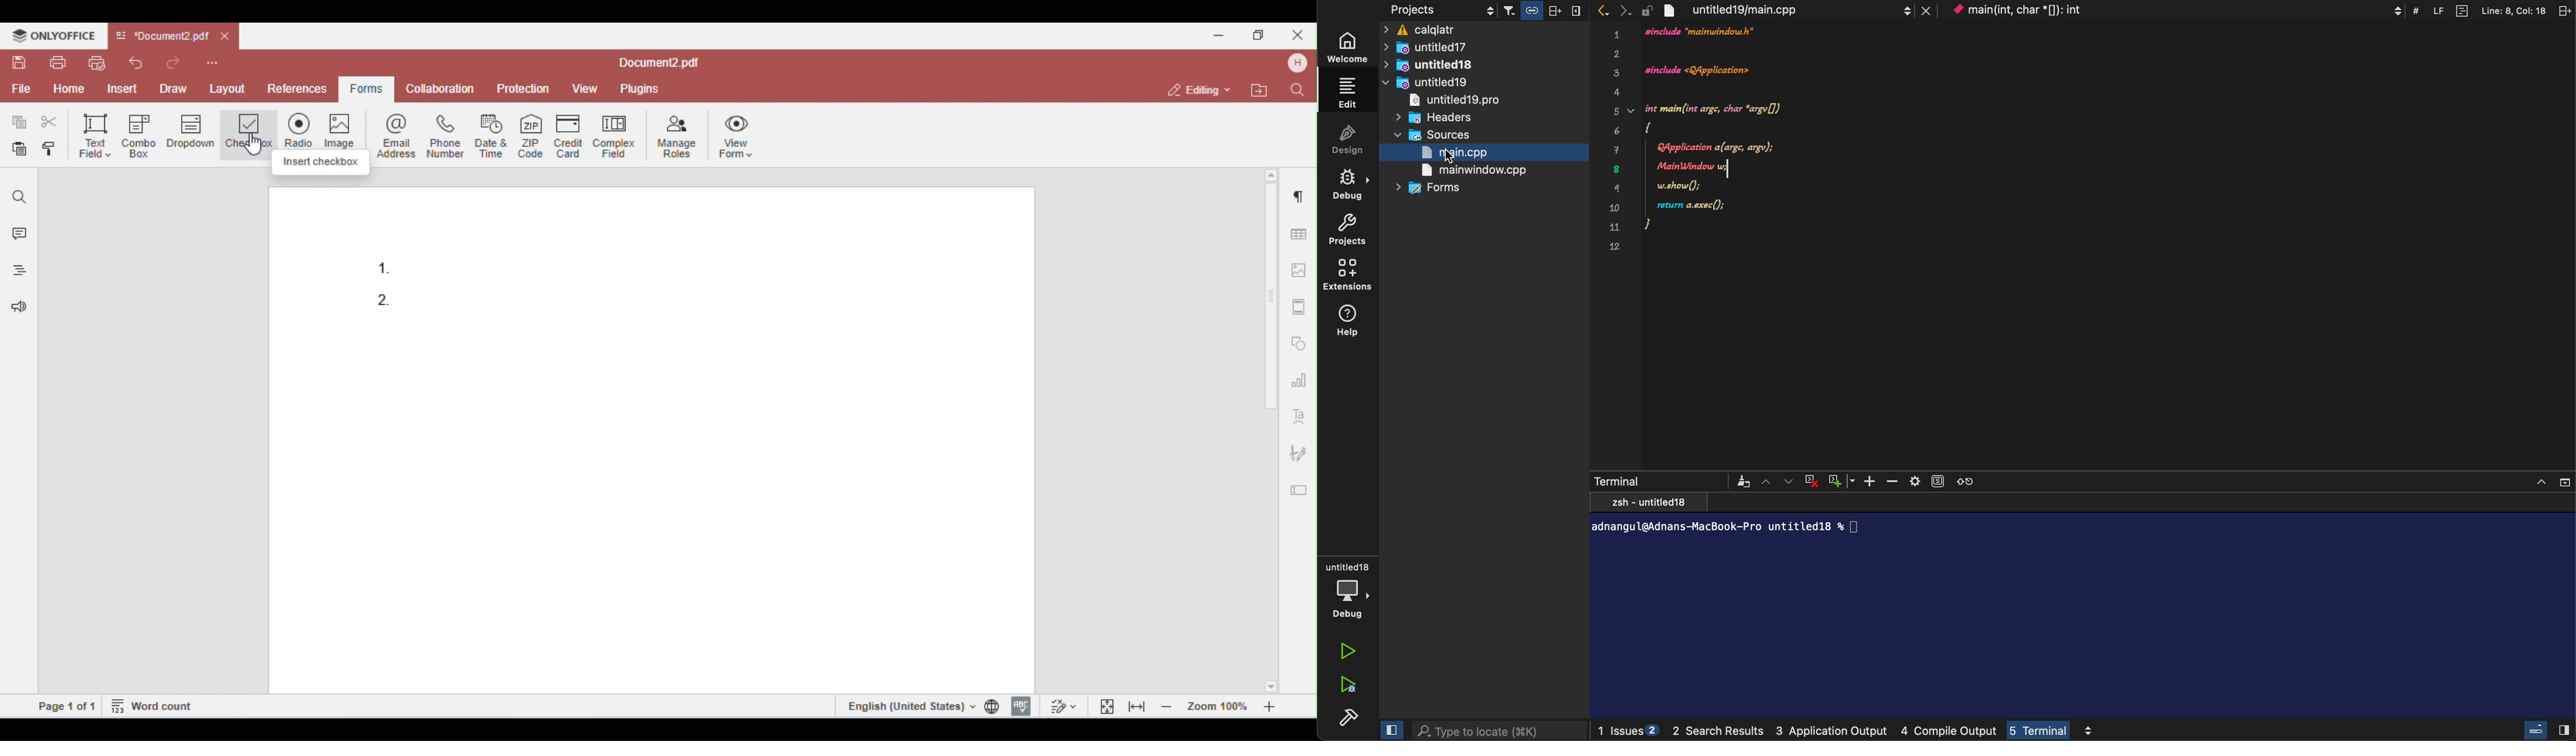 The width and height of the screenshot is (2576, 756). Describe the element at coordinates (1451, 47) in the screenshot. I see `untitled17` at that location.